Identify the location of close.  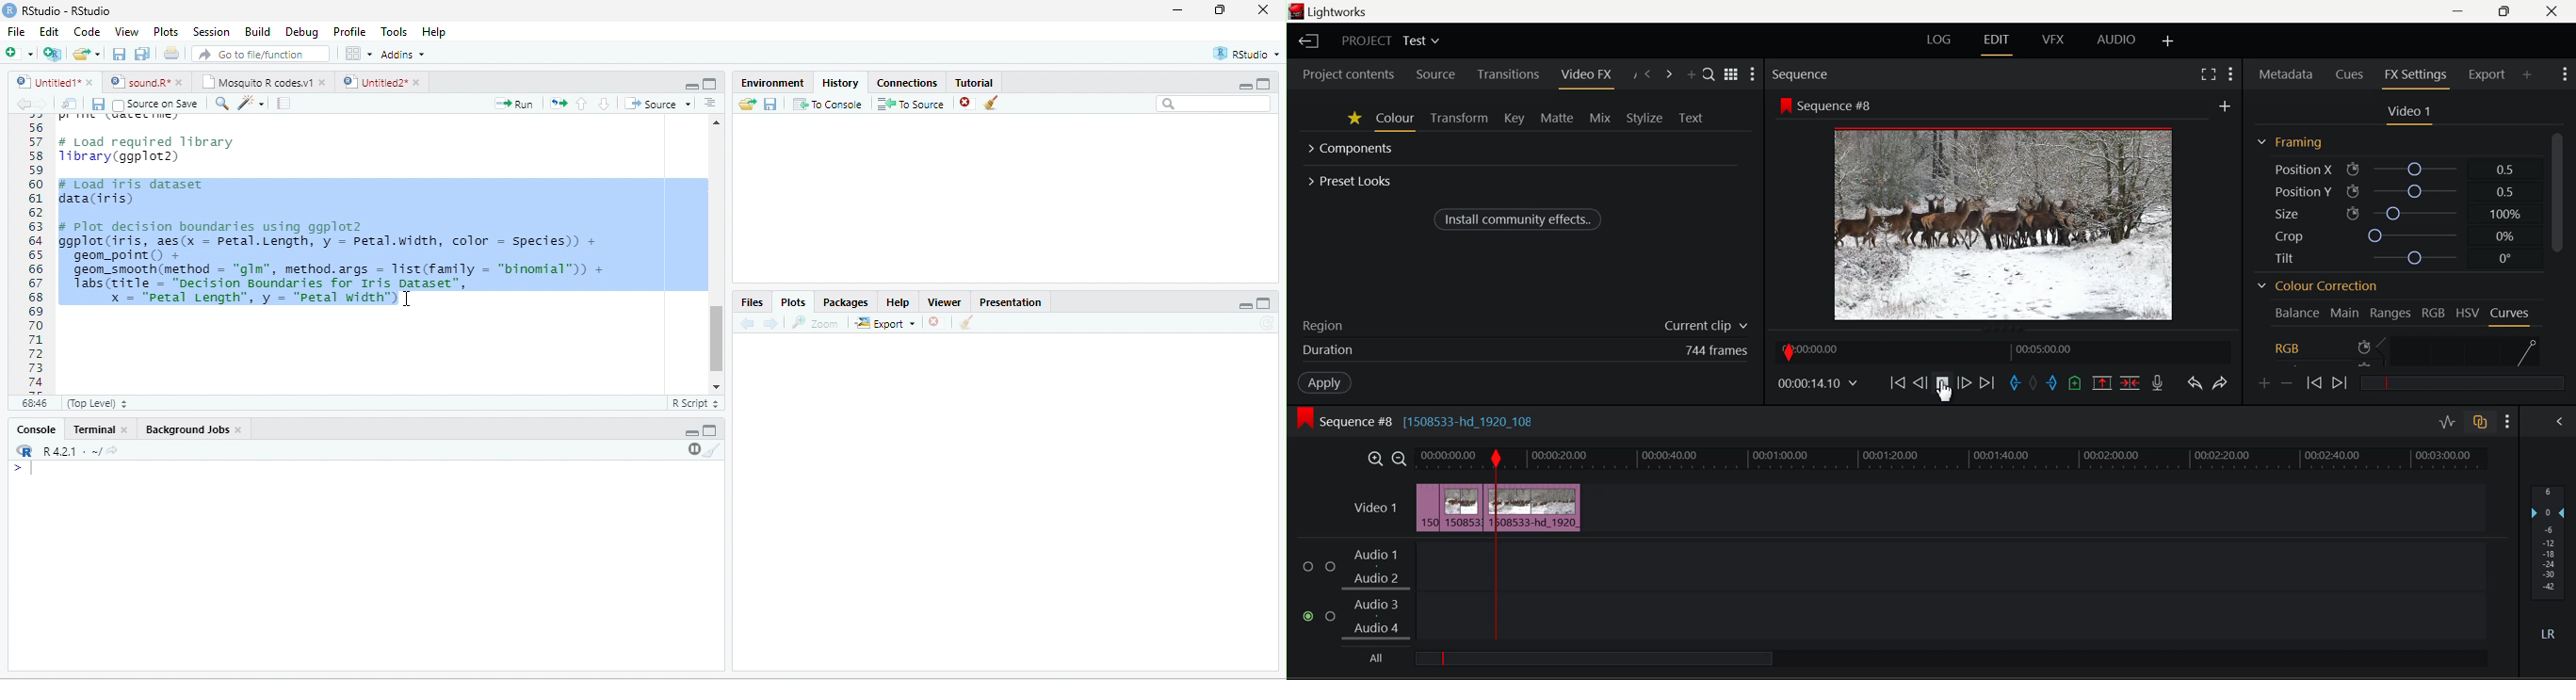
(419, 82).